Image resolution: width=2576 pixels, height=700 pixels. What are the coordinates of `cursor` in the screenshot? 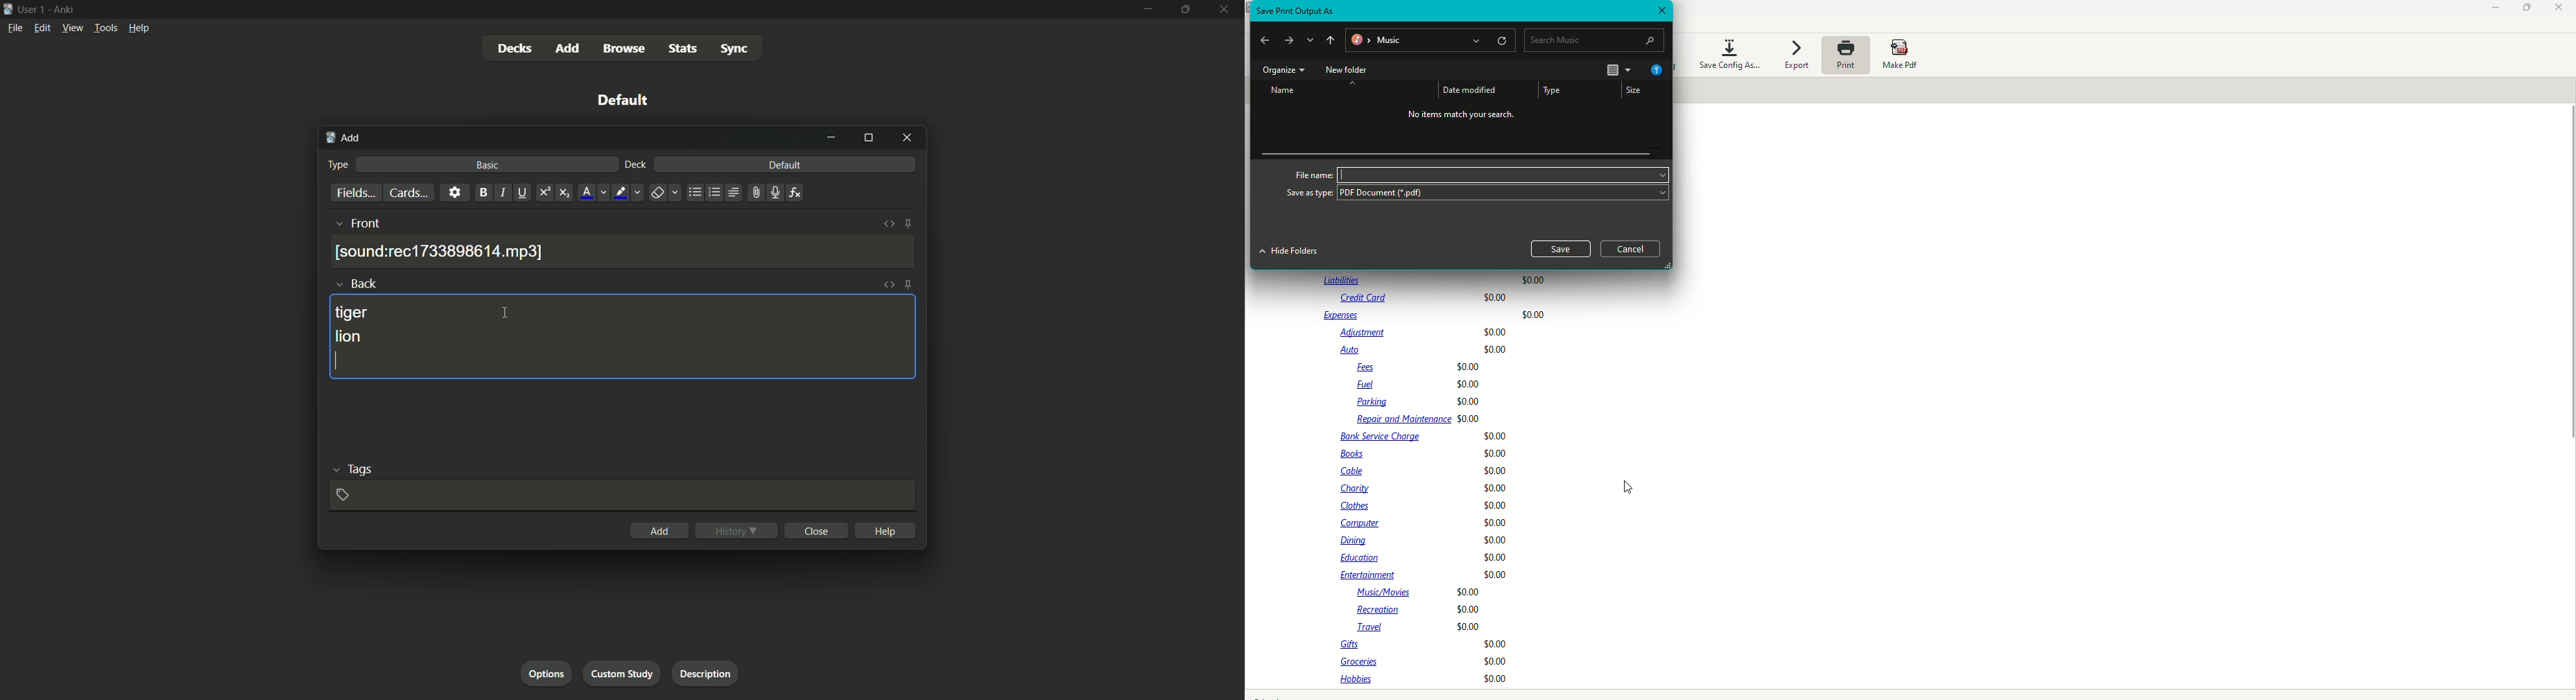 It's located at (505, 314).